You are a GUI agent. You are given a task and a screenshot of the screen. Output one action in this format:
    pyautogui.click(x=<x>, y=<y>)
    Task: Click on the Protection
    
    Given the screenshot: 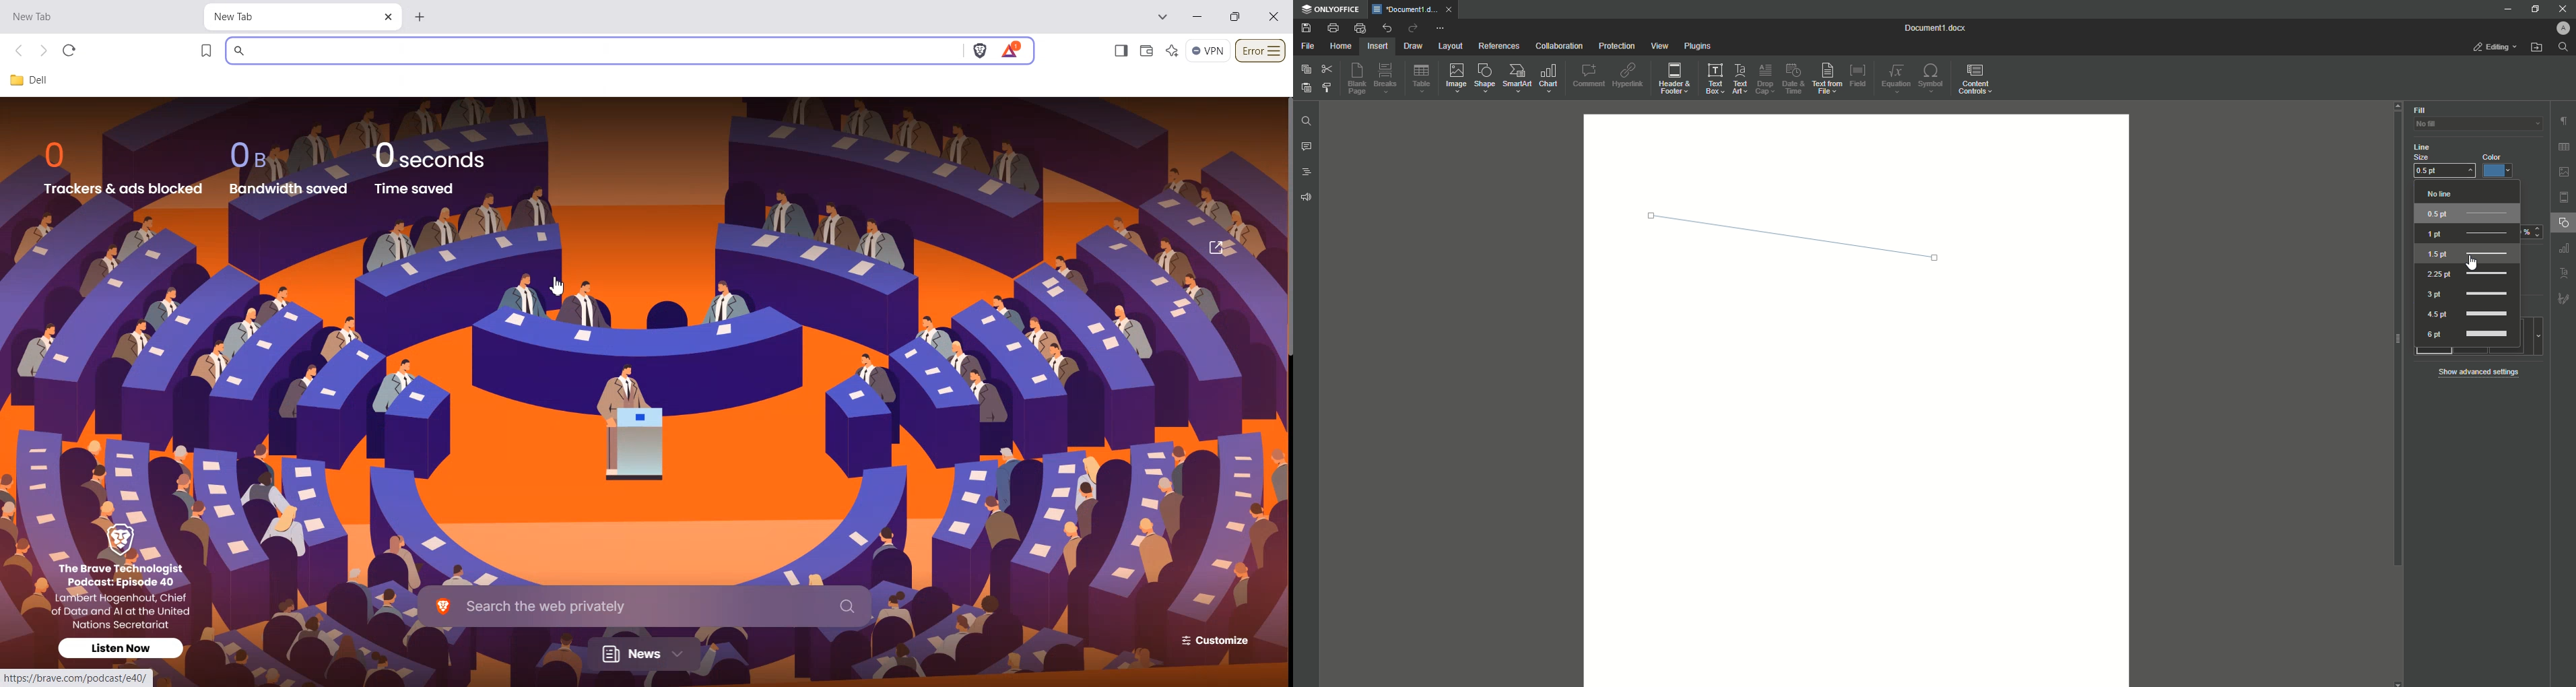 What is the action you would take?
    pyautogui.click(x=1616, y=46)
    